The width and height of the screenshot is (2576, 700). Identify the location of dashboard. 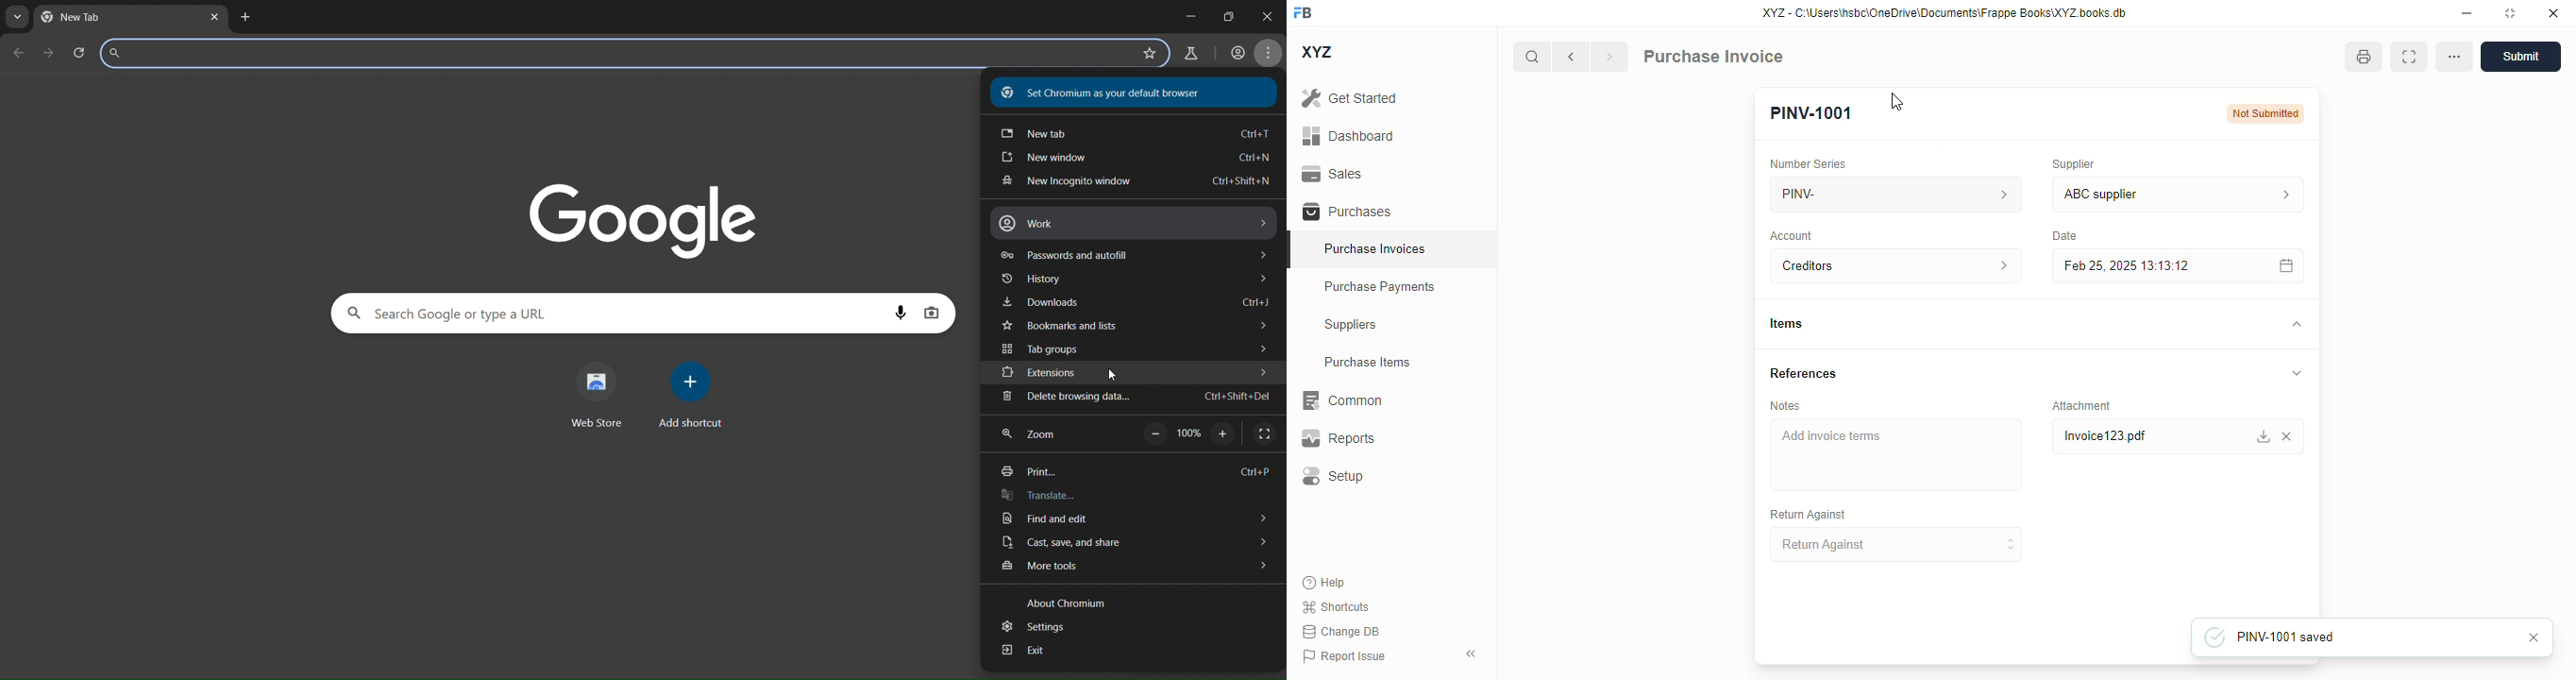
(1348, 135).